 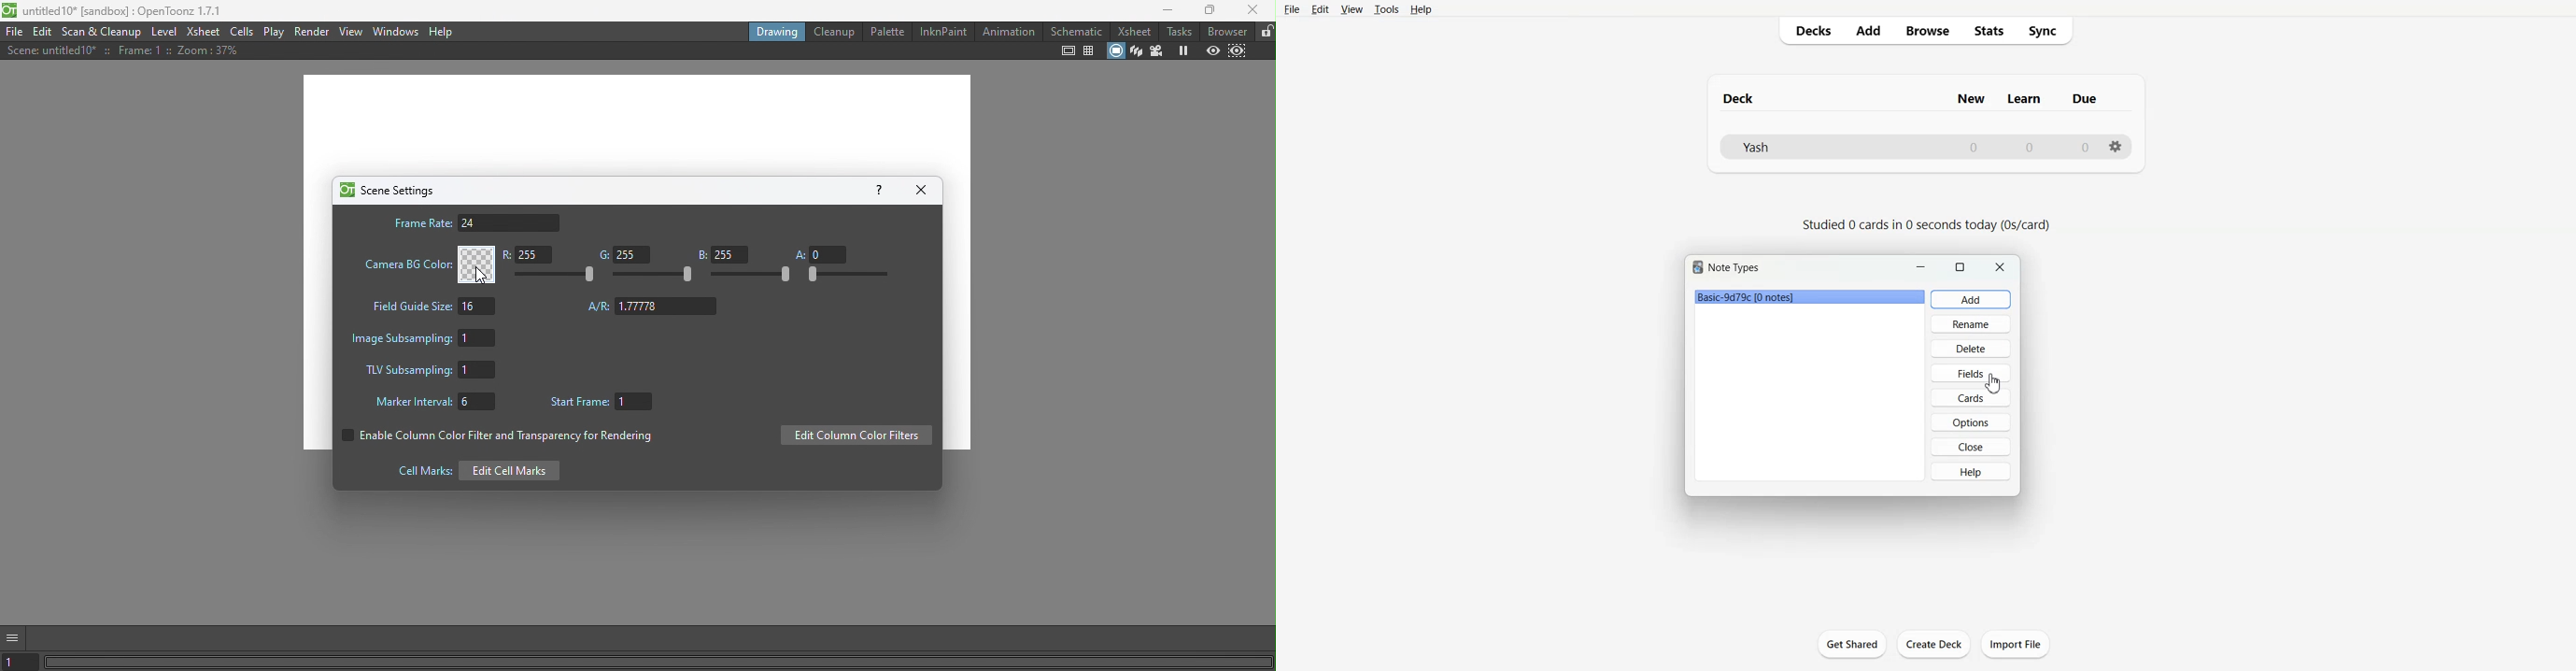 I want to click on G, so click(x=621, y=255).